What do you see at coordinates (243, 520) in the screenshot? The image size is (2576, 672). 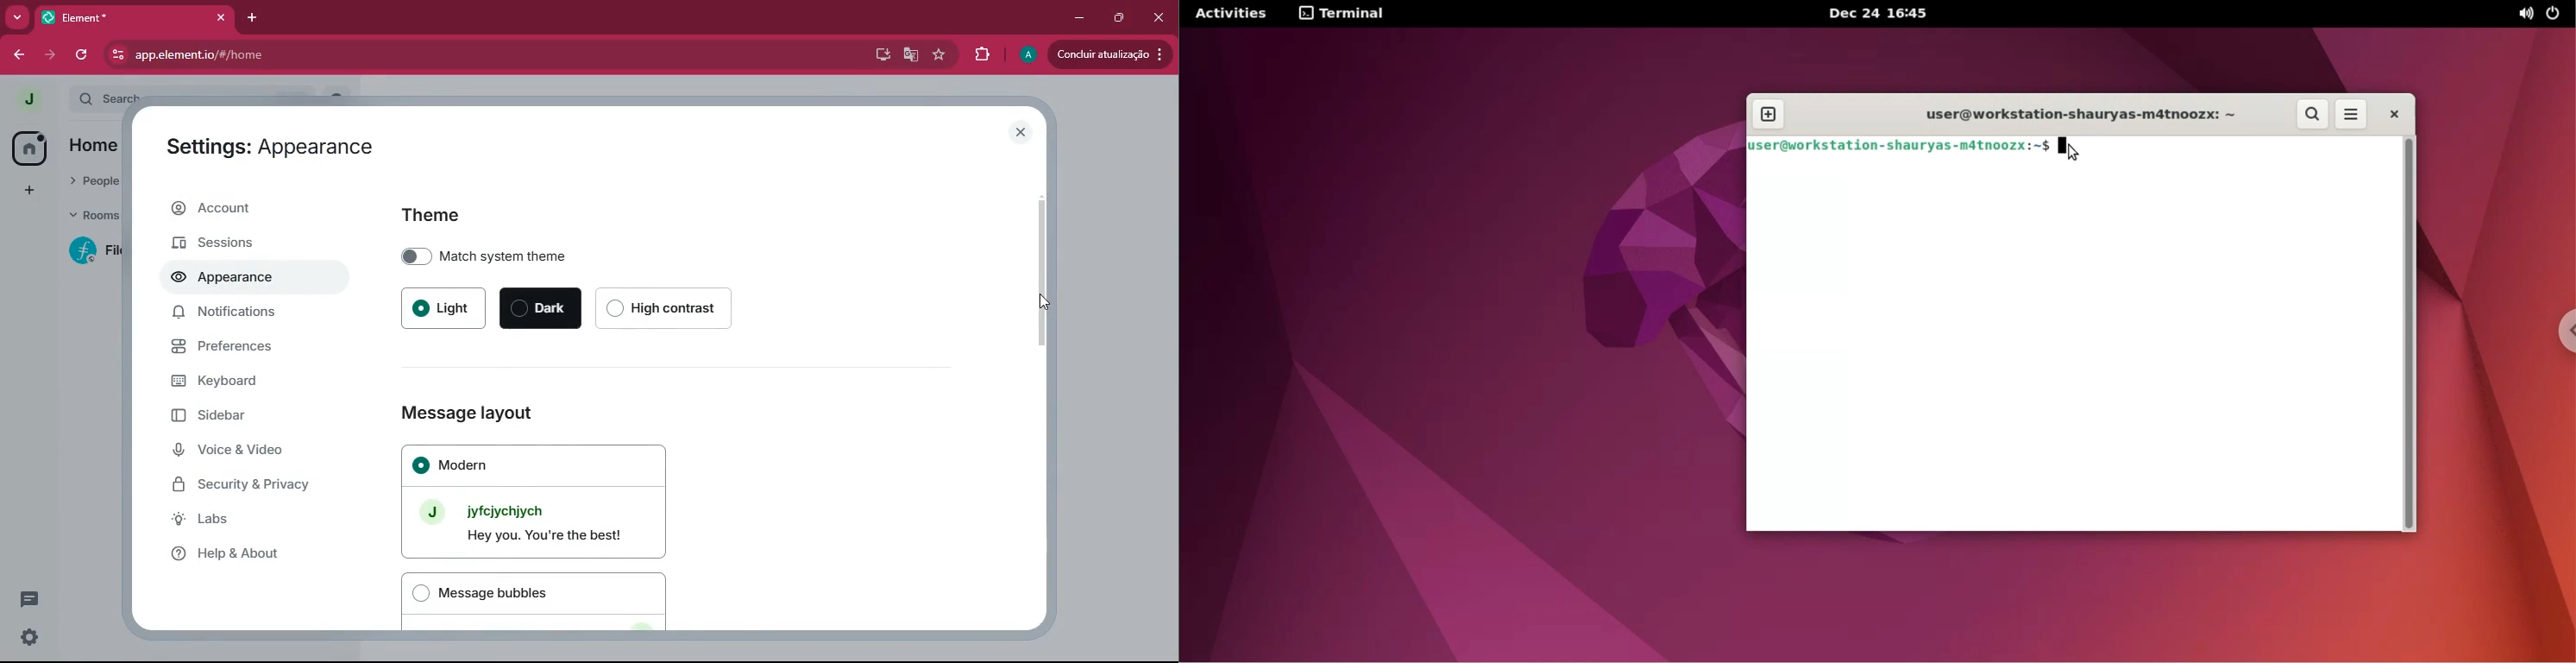 I see `labs` at bounding box center [243, 520].